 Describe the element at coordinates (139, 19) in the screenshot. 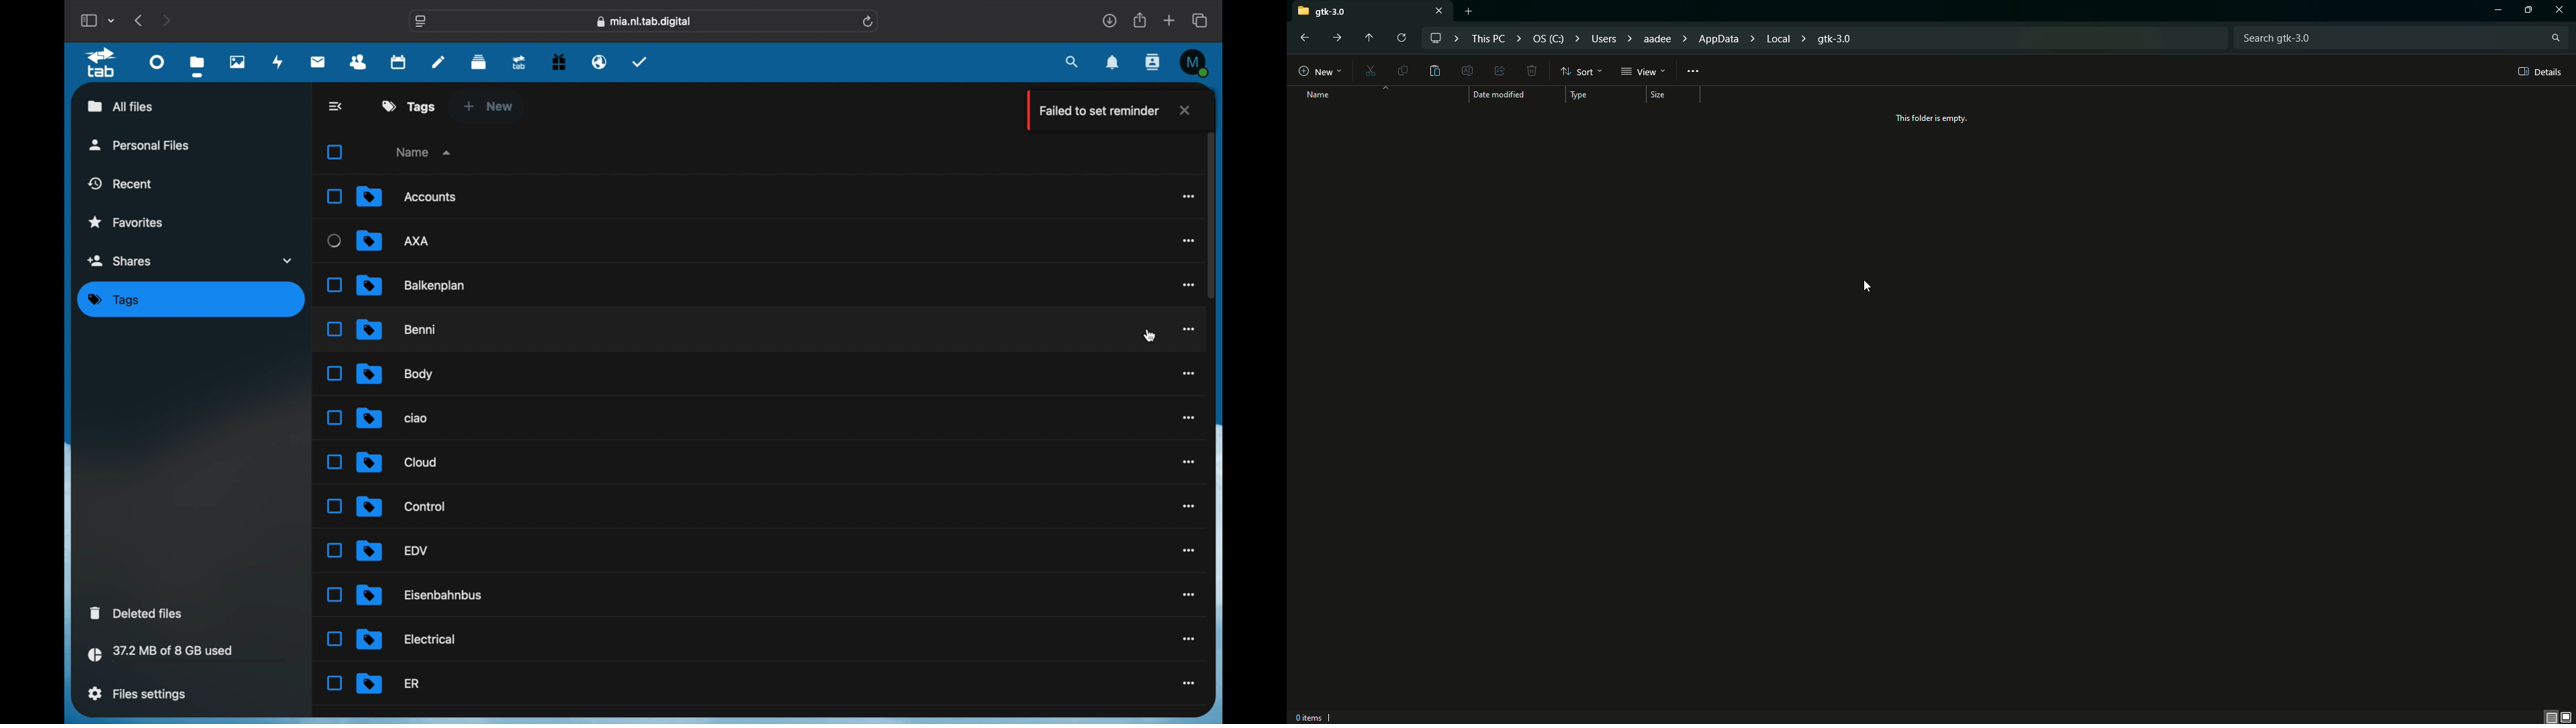

I see `previous` at that location.